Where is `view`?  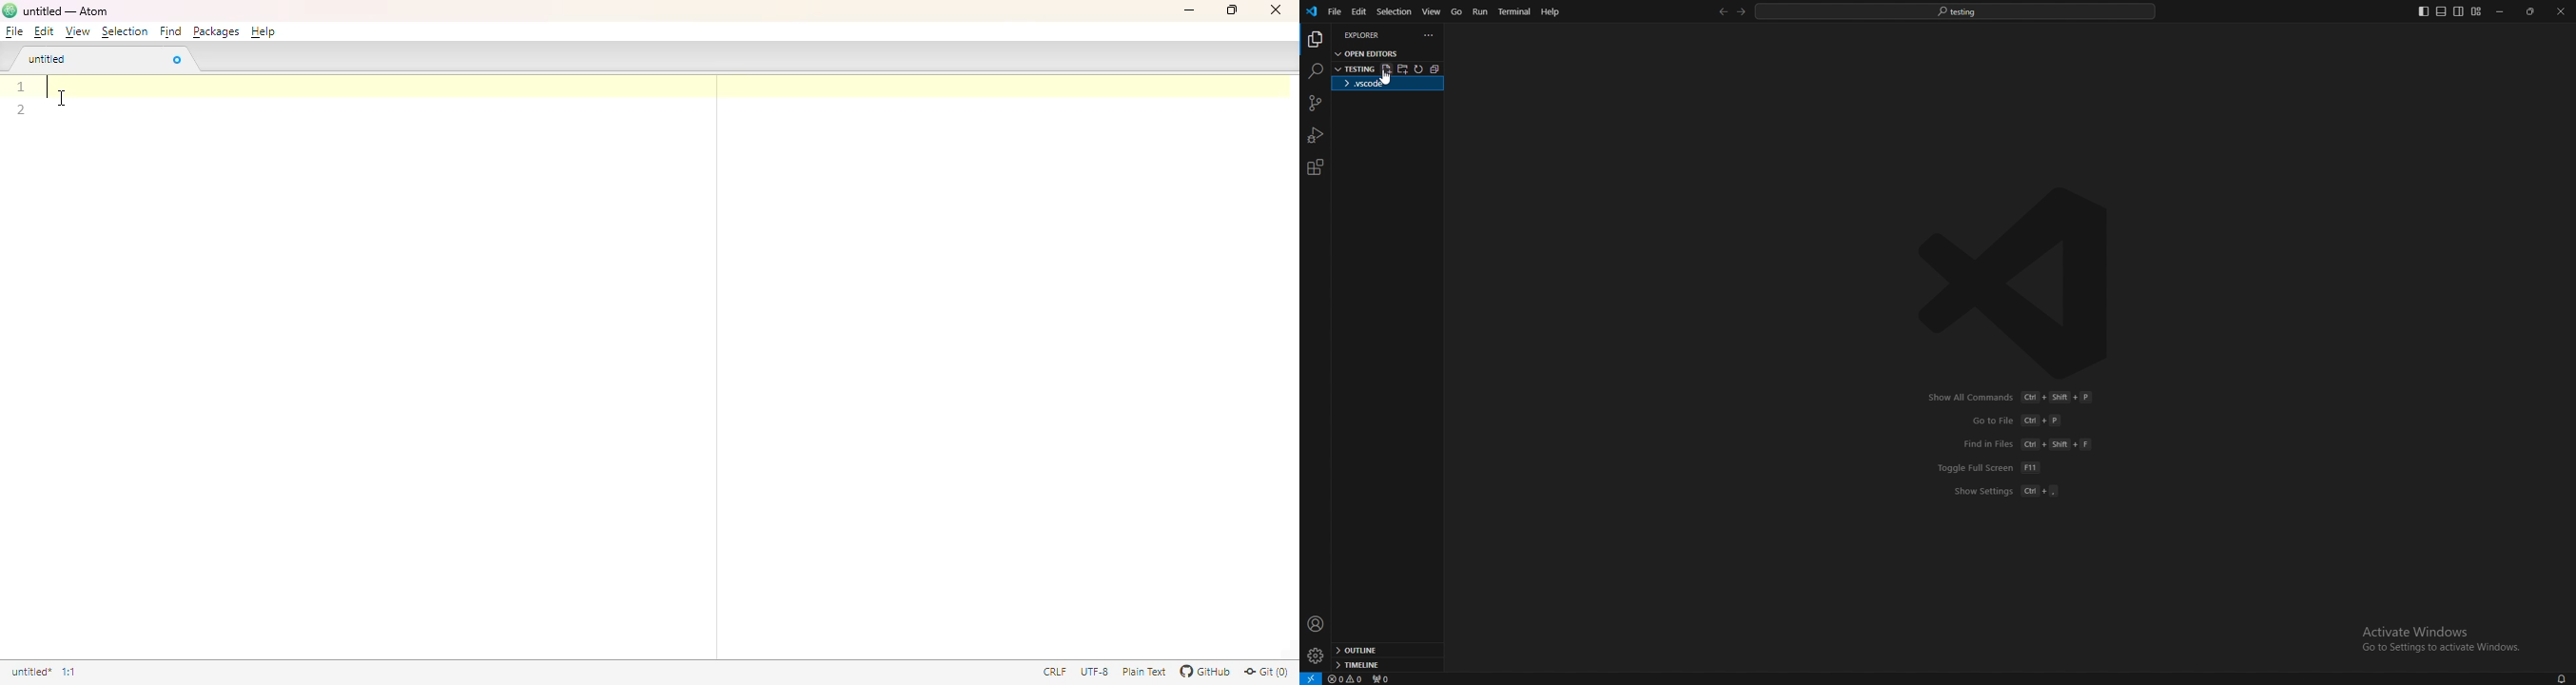 view is located at coordinates (1432, 11).